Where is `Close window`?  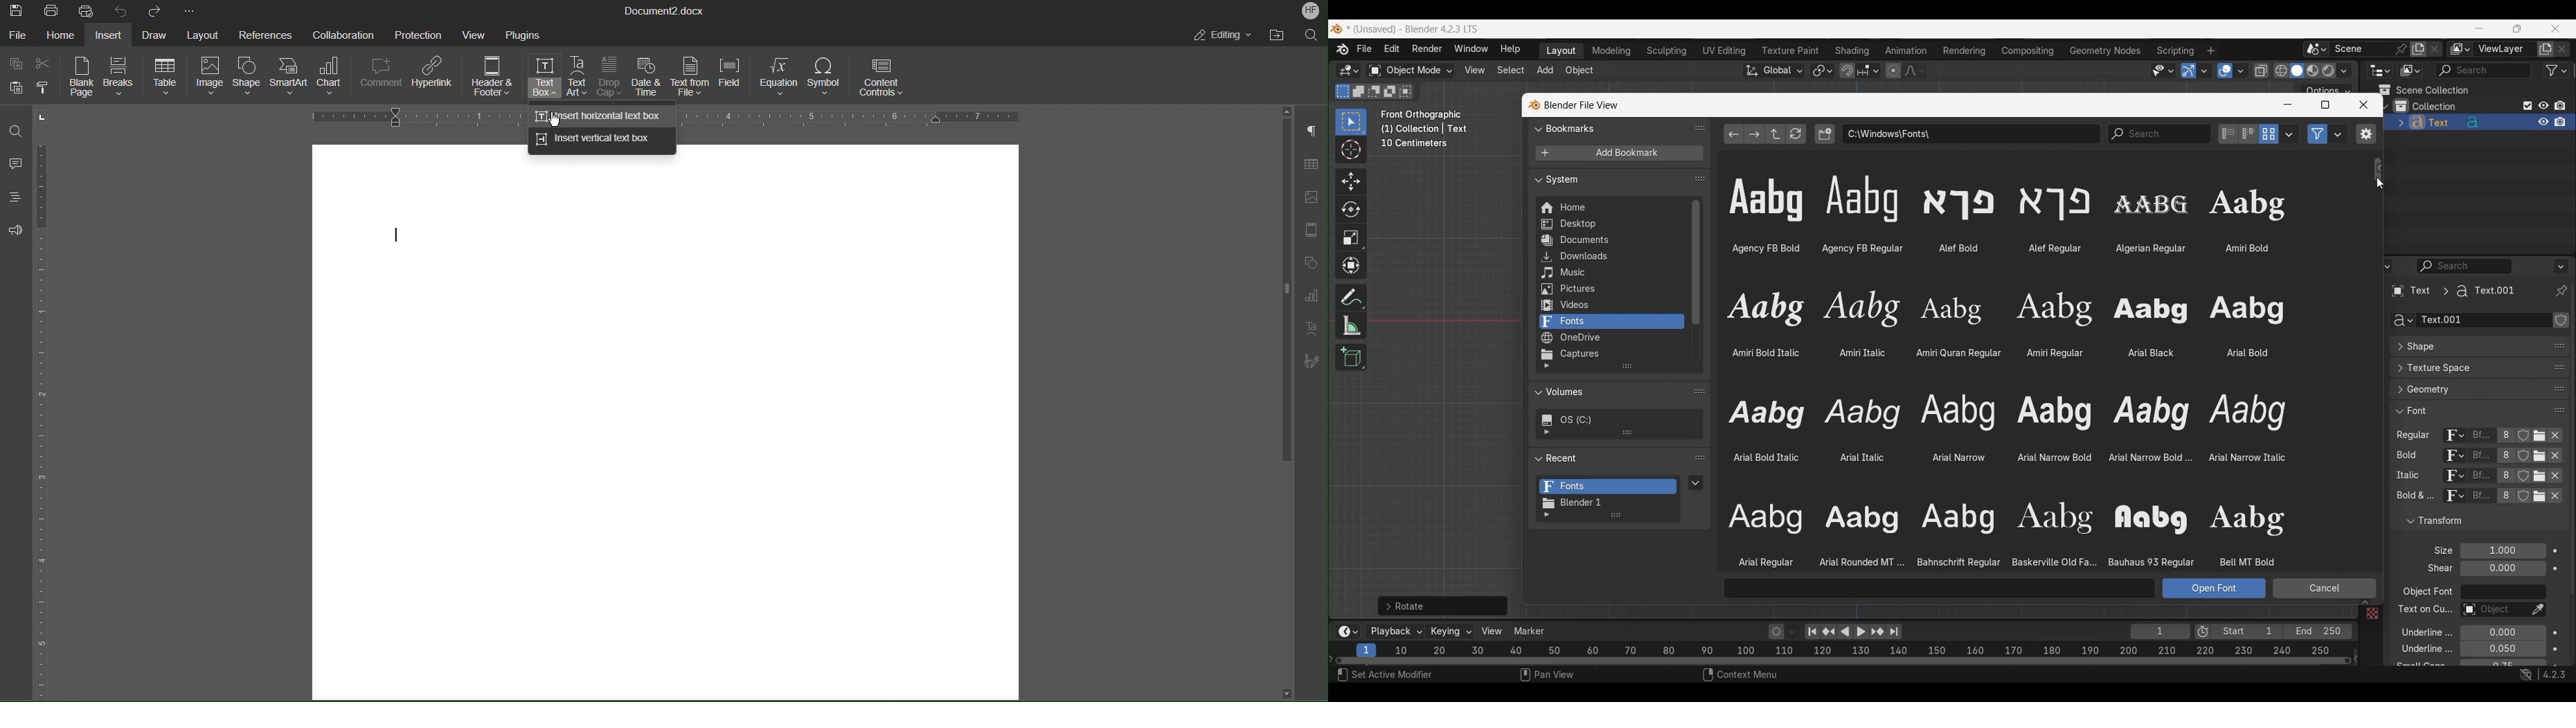 Close window is located at coordinates (2364, 105).